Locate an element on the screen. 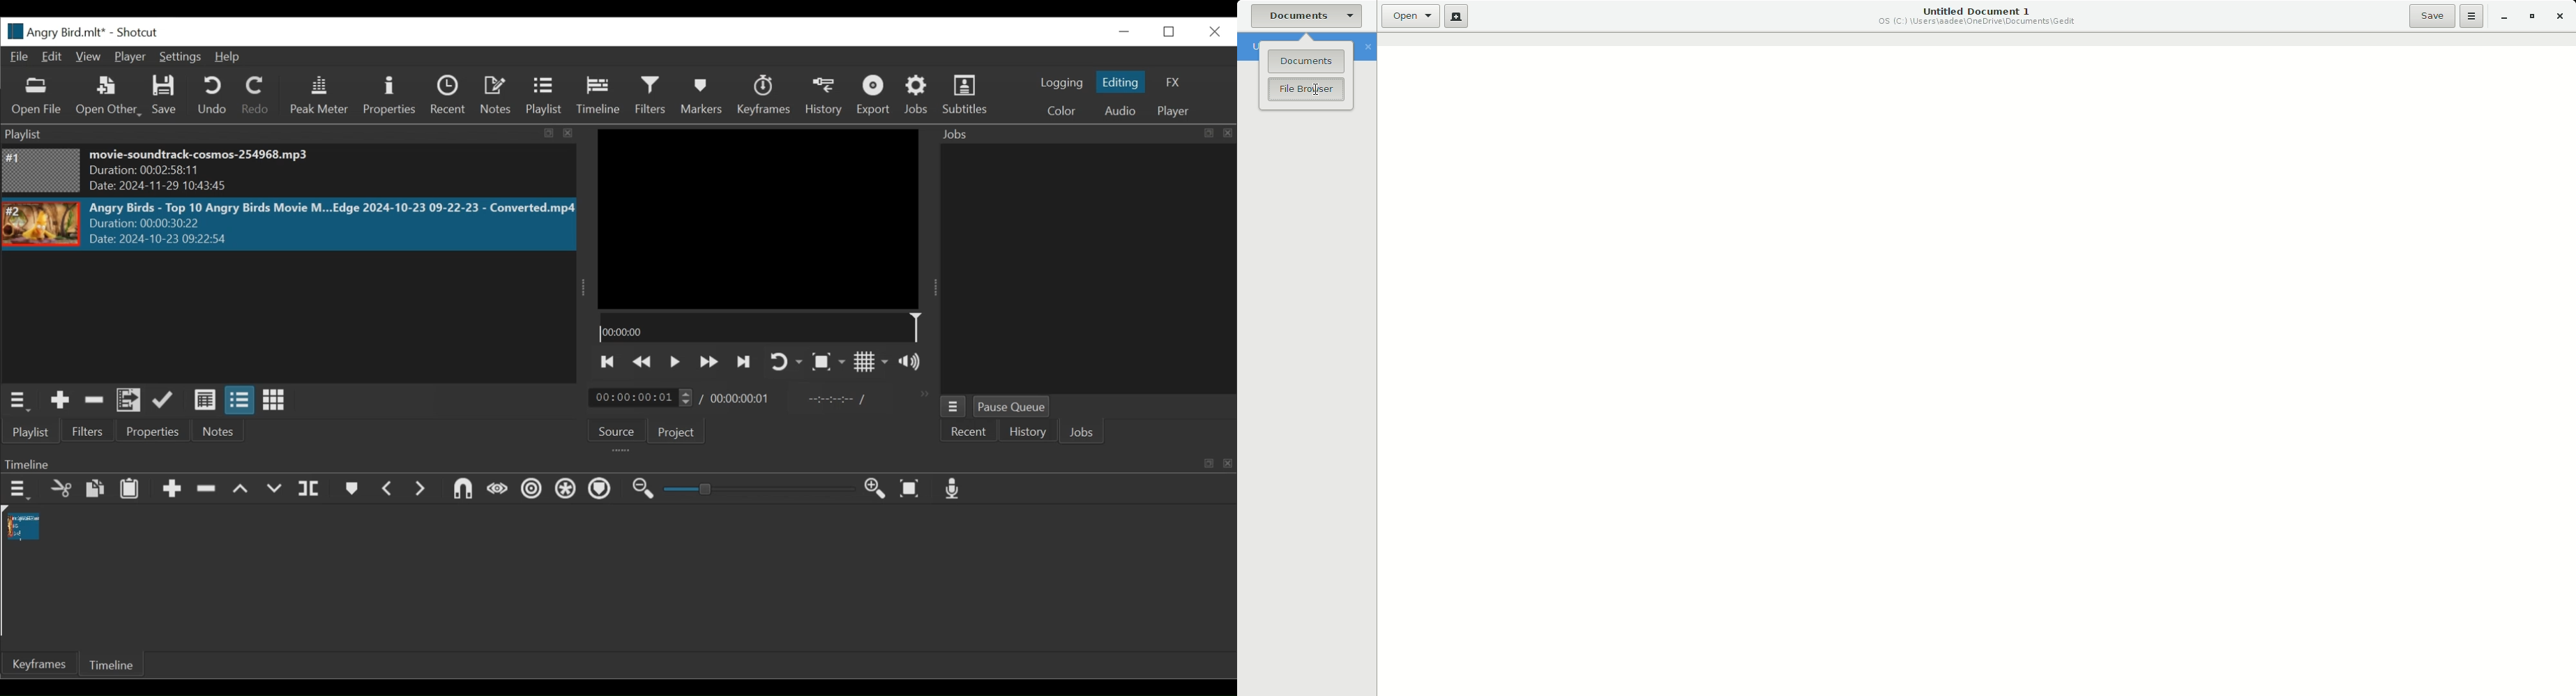  Previous marker is located at coordinates (387, 488).